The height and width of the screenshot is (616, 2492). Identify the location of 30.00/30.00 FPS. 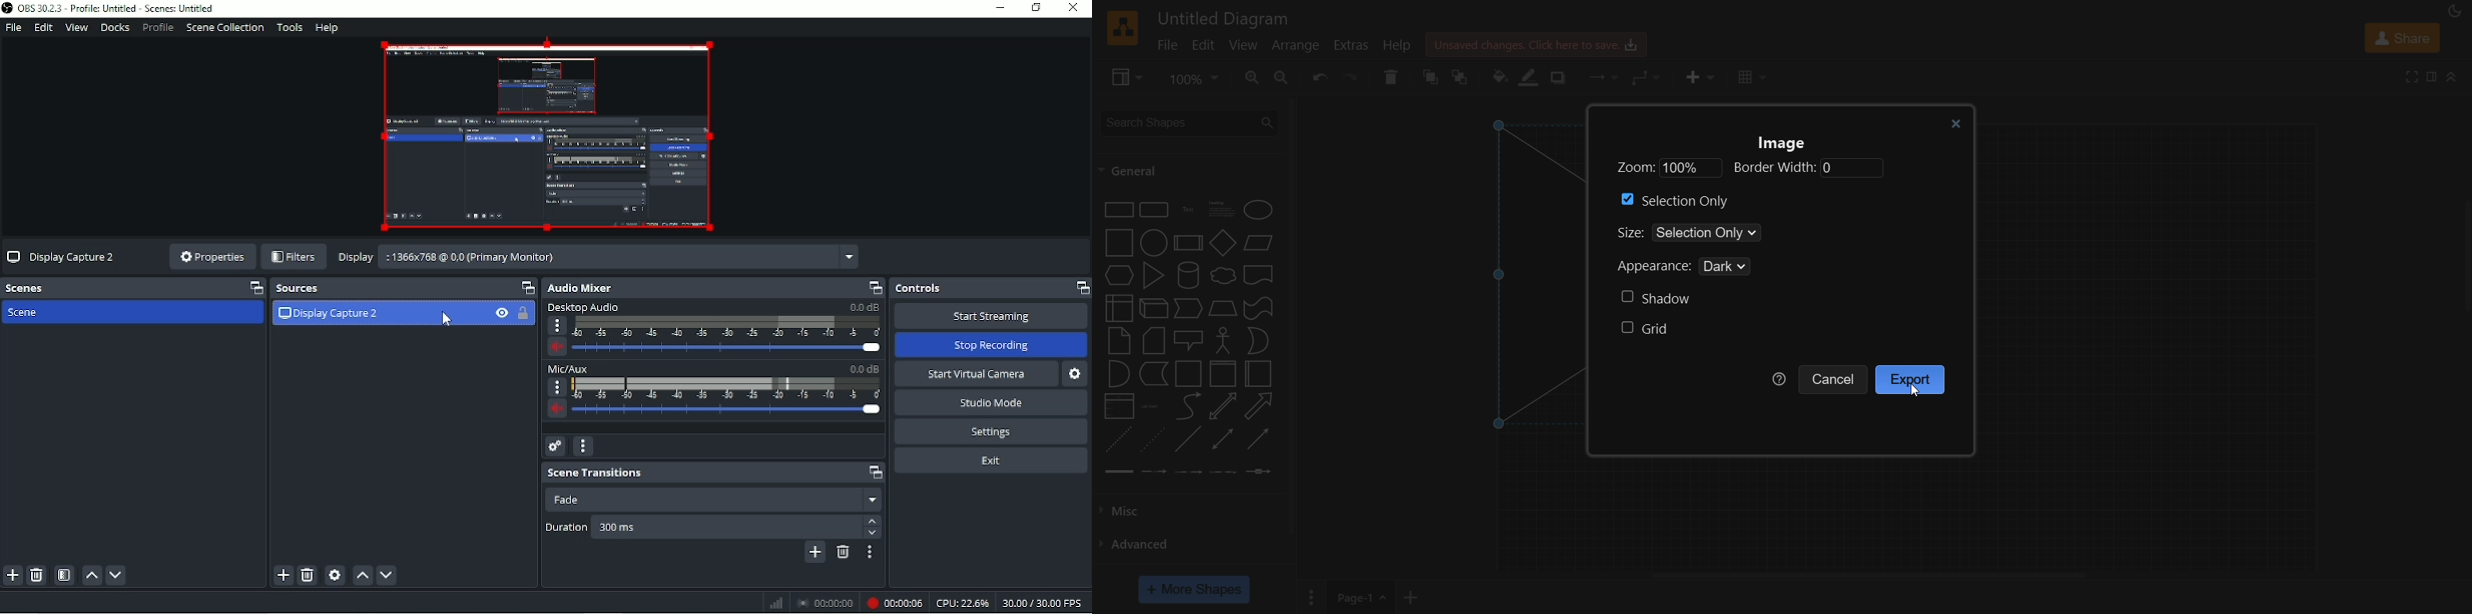
(1044, 603).